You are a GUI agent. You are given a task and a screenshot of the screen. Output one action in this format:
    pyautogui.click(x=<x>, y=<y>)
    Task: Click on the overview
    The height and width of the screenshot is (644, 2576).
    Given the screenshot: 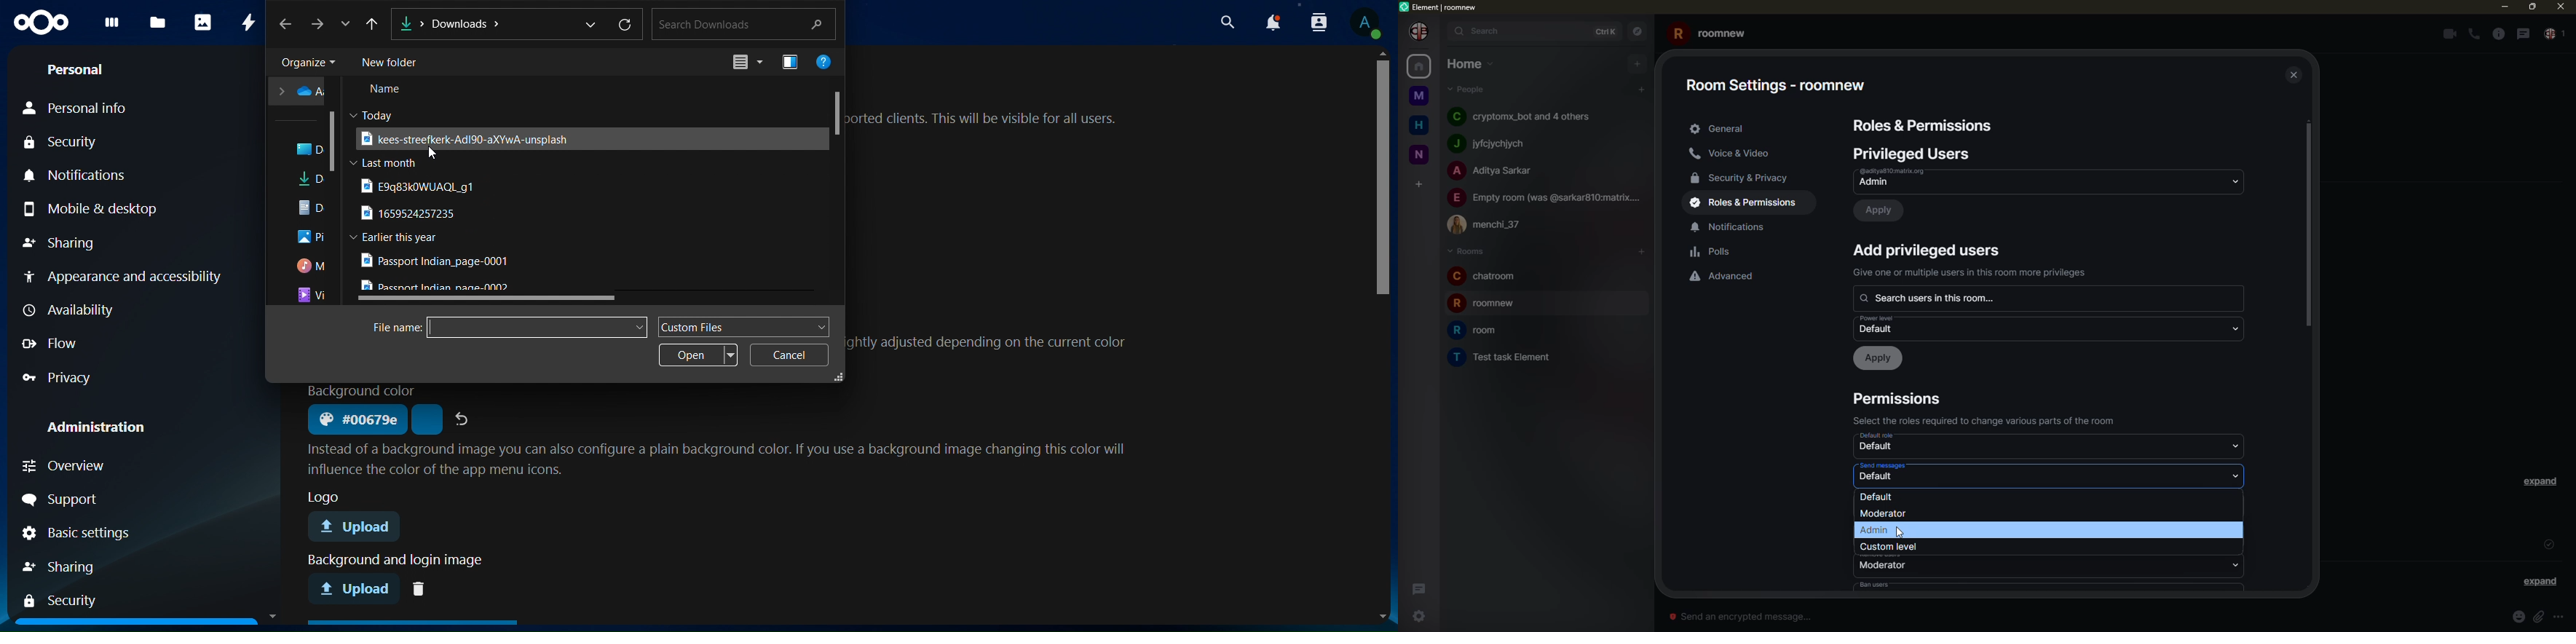 What is the action you would take?
    pyautogui.click(x=78, y=465)
    